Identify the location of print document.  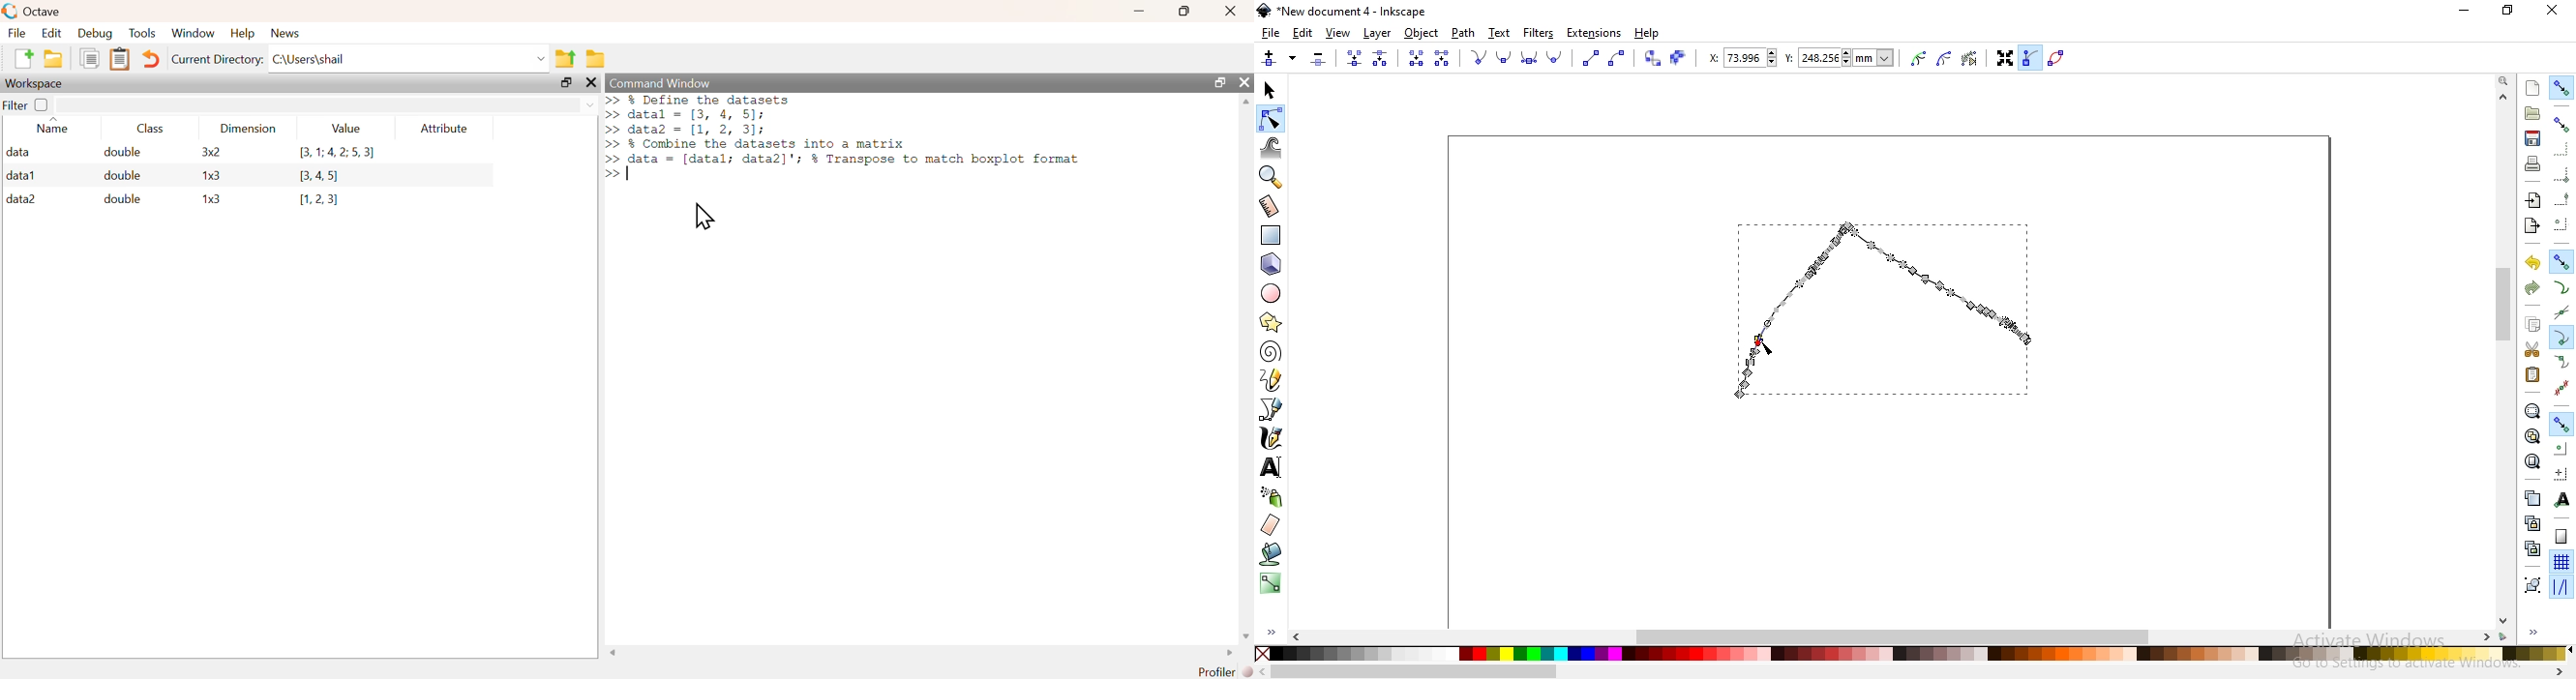
(2531, 163).